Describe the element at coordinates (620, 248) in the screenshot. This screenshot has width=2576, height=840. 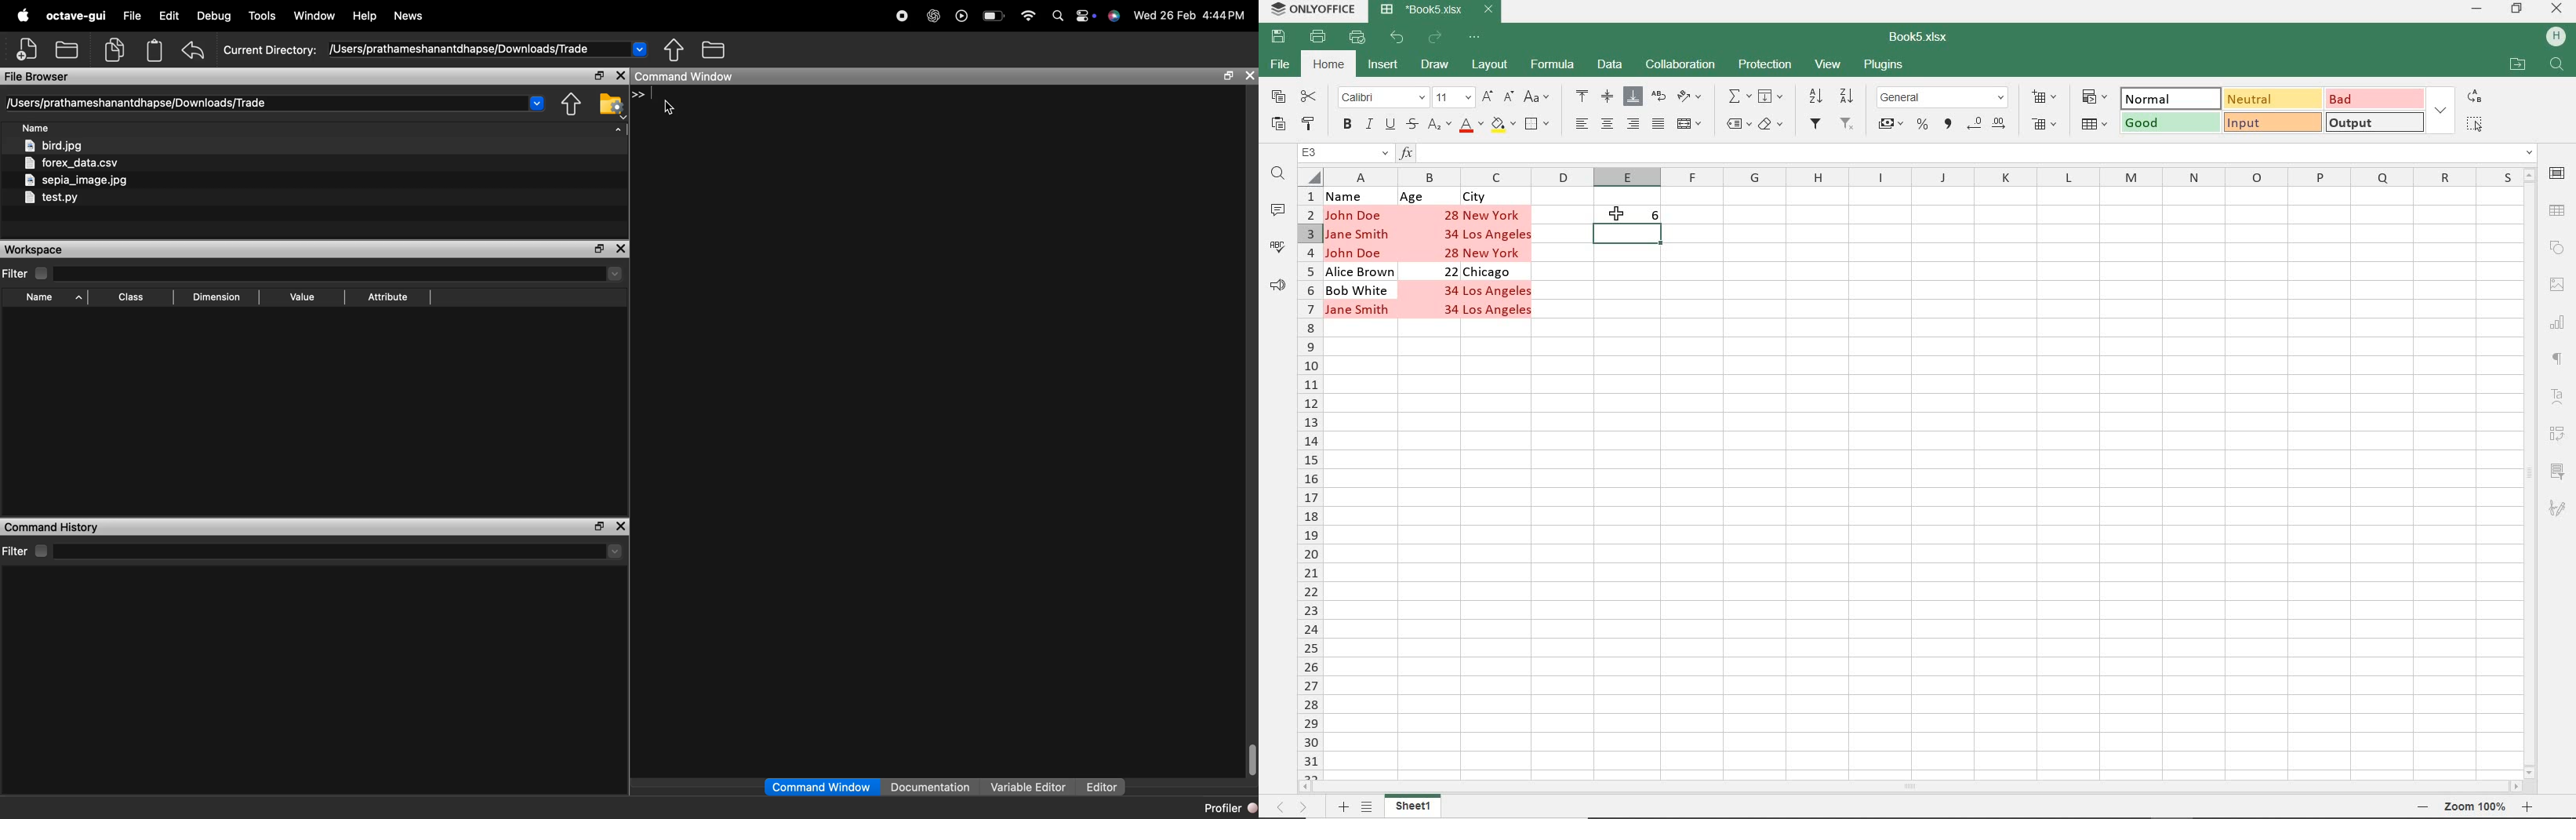
I see `close` at that location.